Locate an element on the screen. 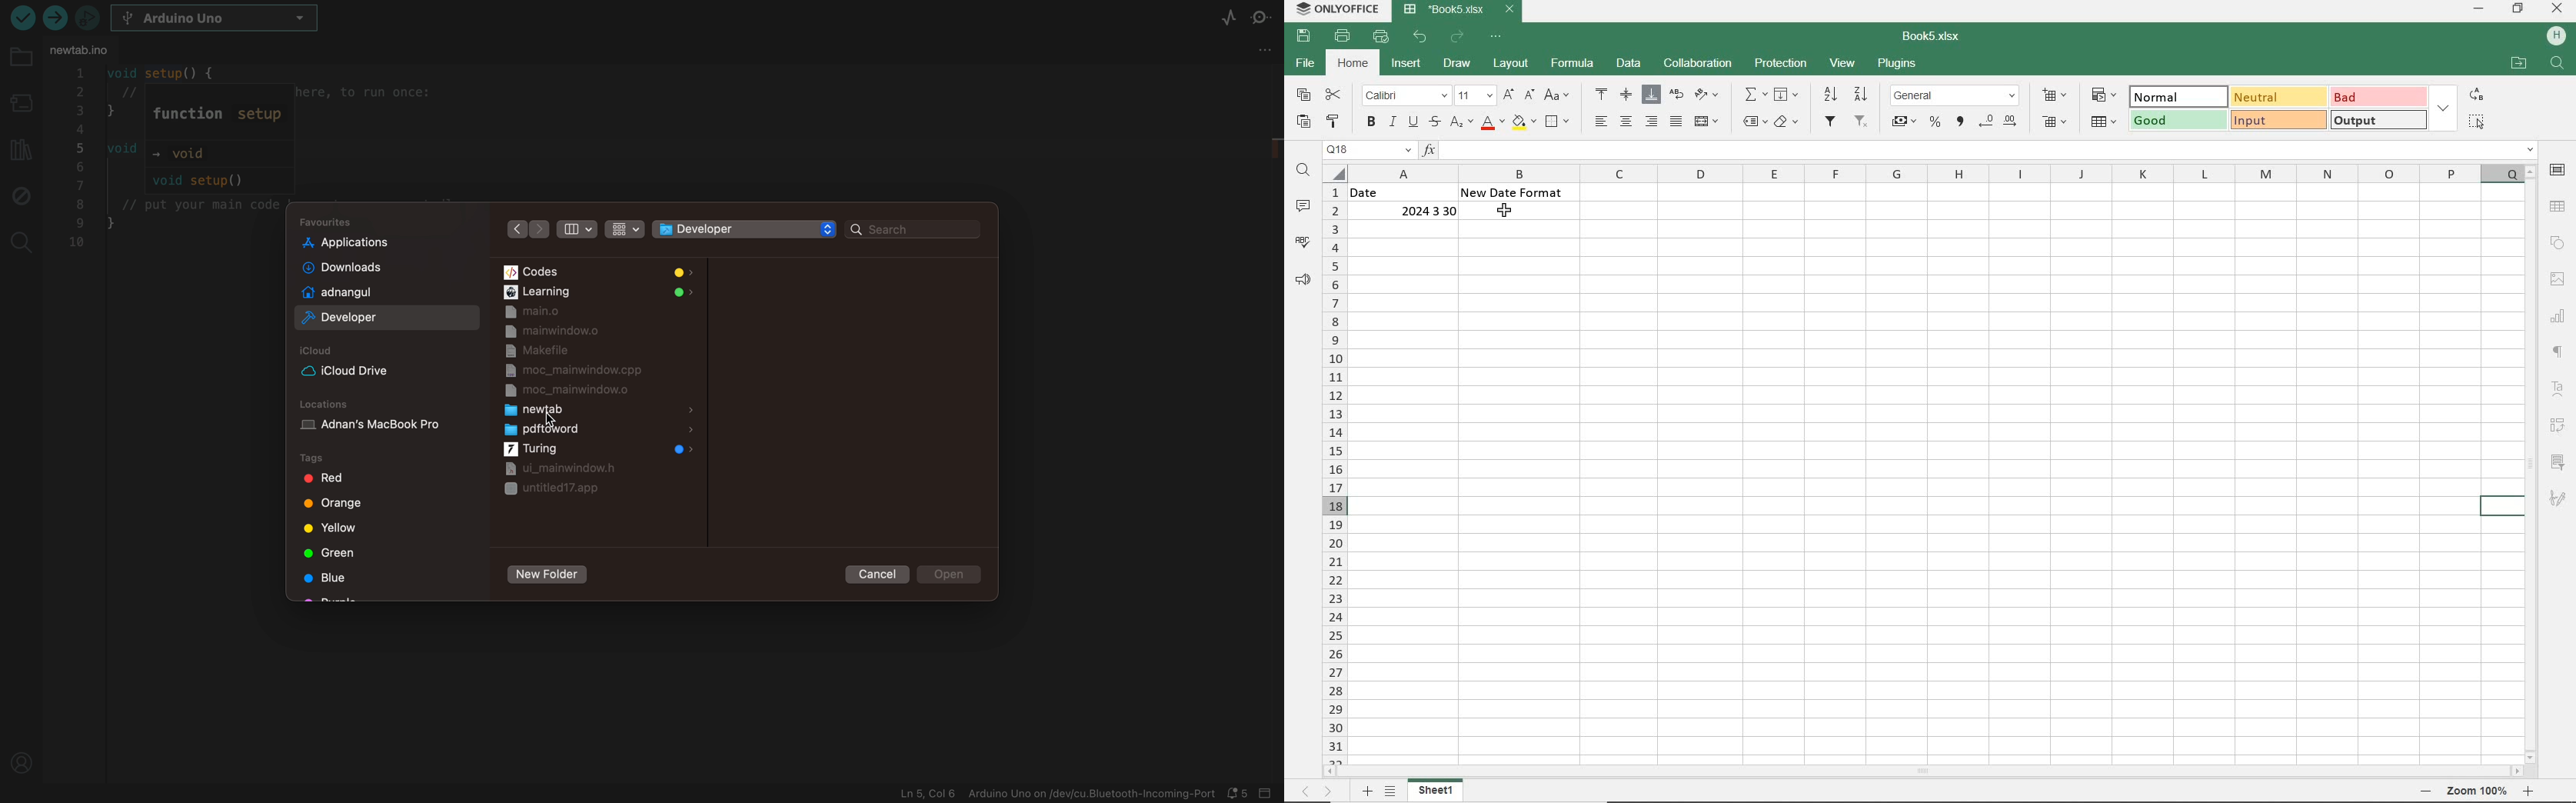 The width and height of the screenshot is (2576, 812). BAD is located at coordinates (2378, 96).